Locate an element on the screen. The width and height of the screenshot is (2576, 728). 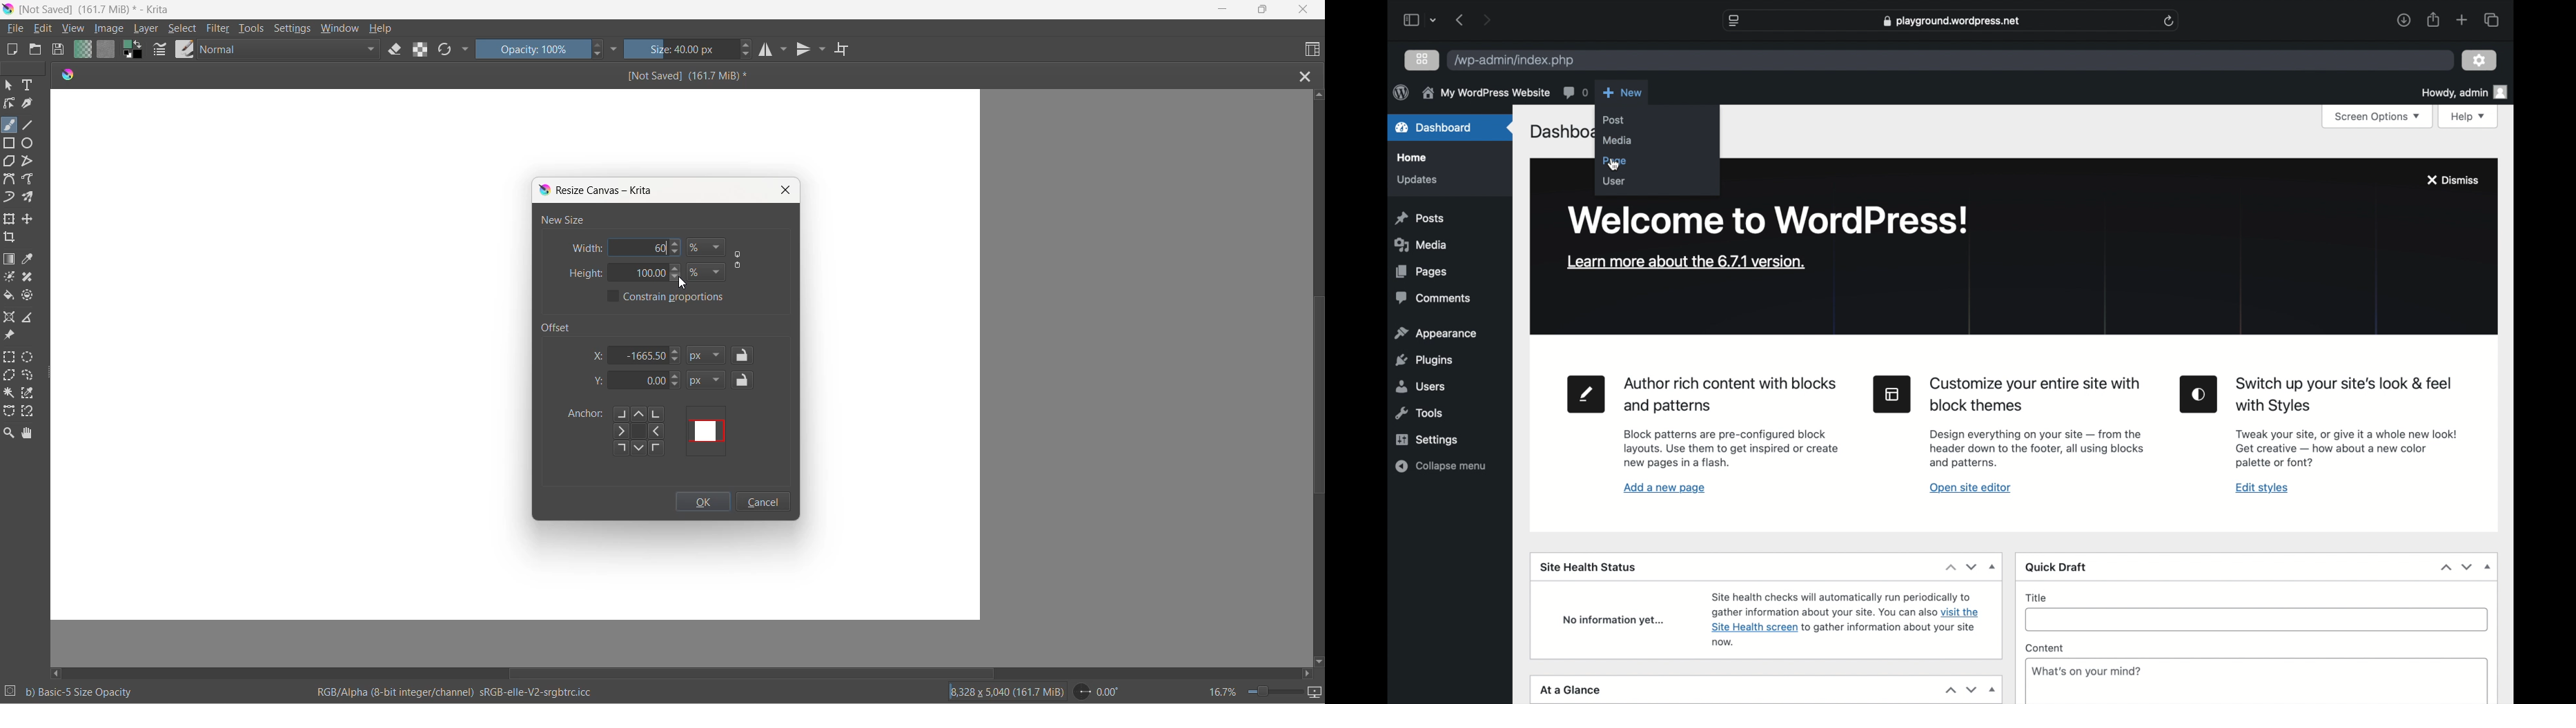
rectangular selection tool is located at coordinates (10, 358).